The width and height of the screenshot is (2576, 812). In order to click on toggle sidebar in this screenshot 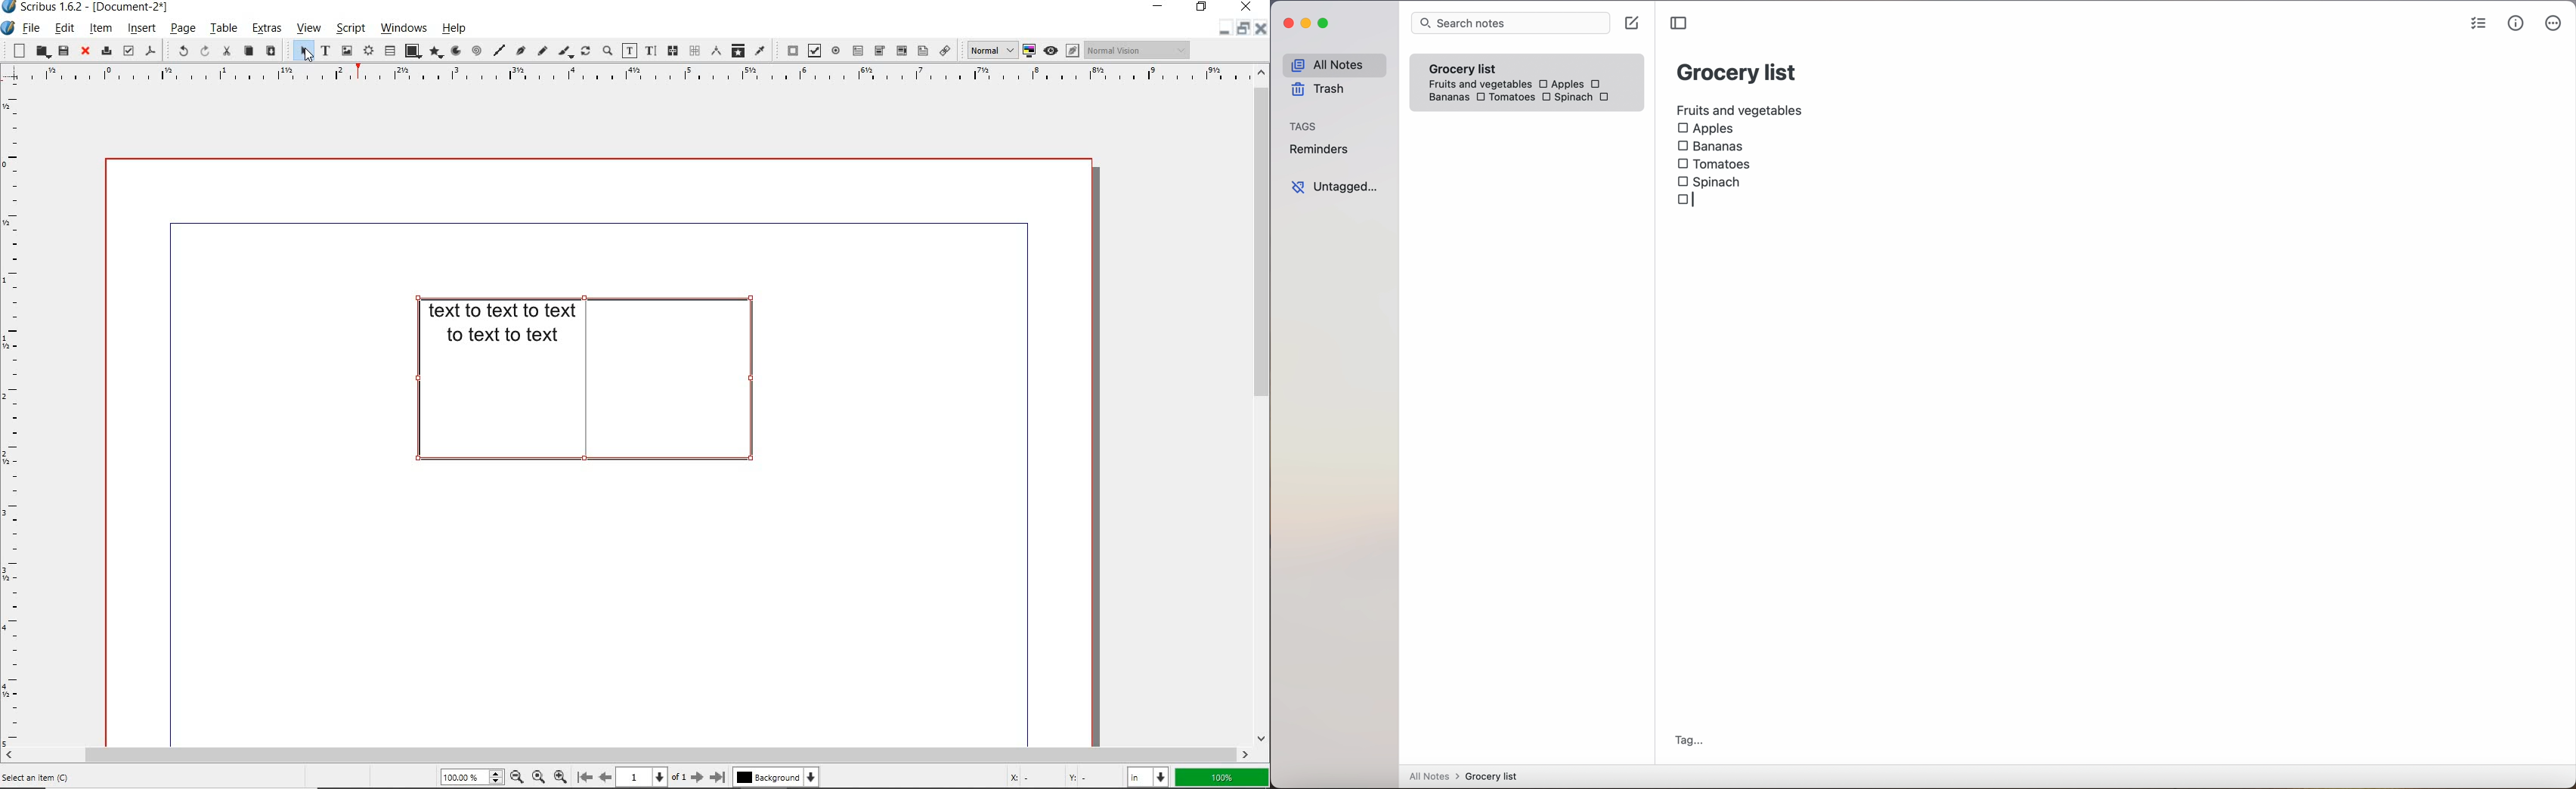, I will do `click(1681, 23)`.